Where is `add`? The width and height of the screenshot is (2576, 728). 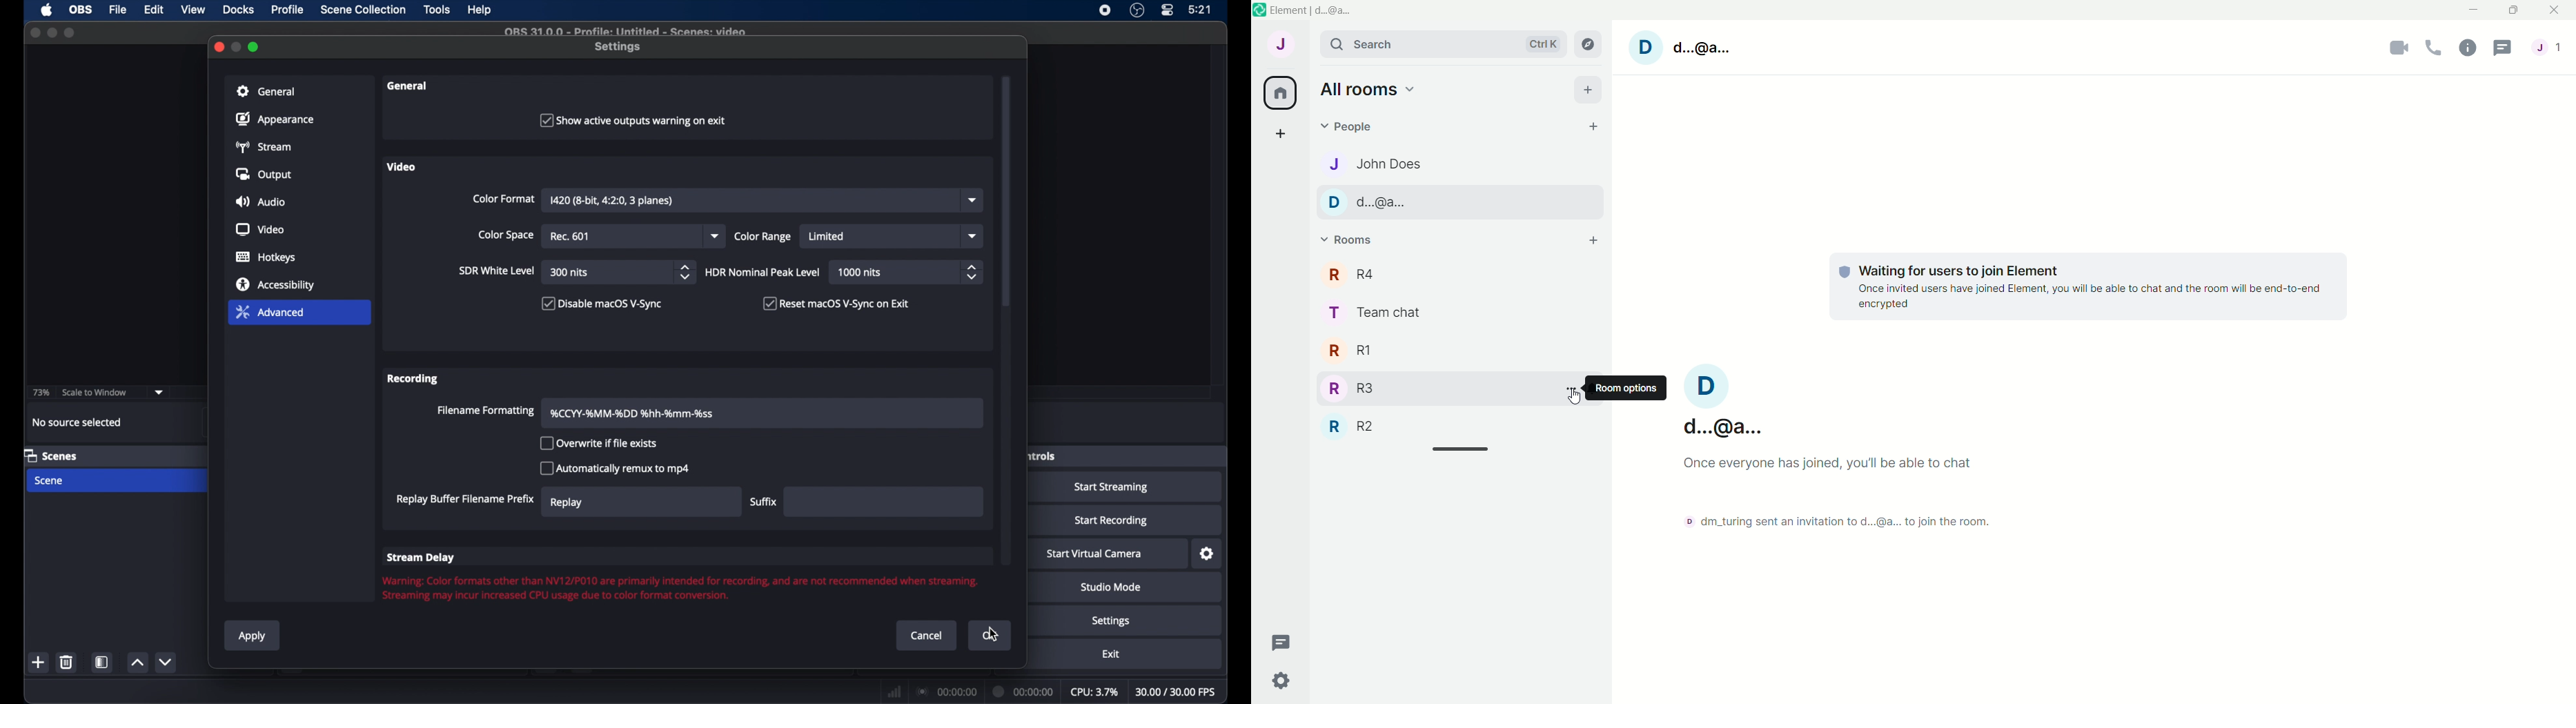 add is located at coordinates (1588, 91).